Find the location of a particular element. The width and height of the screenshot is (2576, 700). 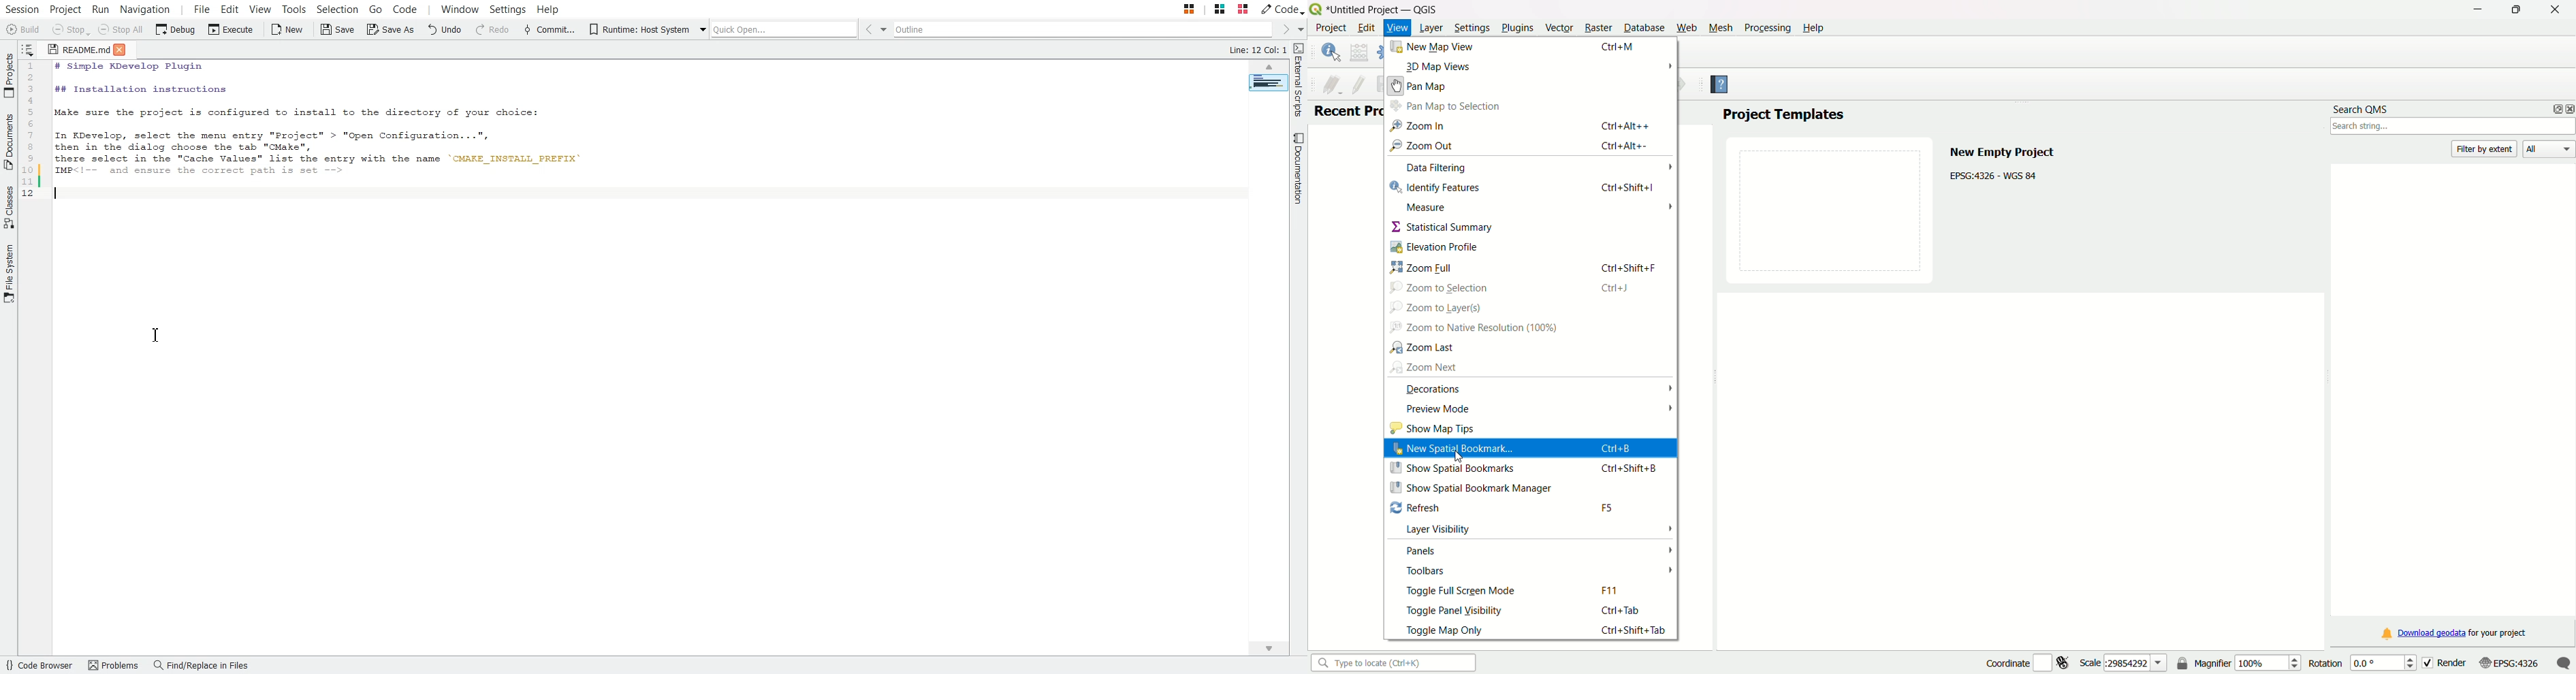

zoom to native resolution is located at coordinates (1473, 328).